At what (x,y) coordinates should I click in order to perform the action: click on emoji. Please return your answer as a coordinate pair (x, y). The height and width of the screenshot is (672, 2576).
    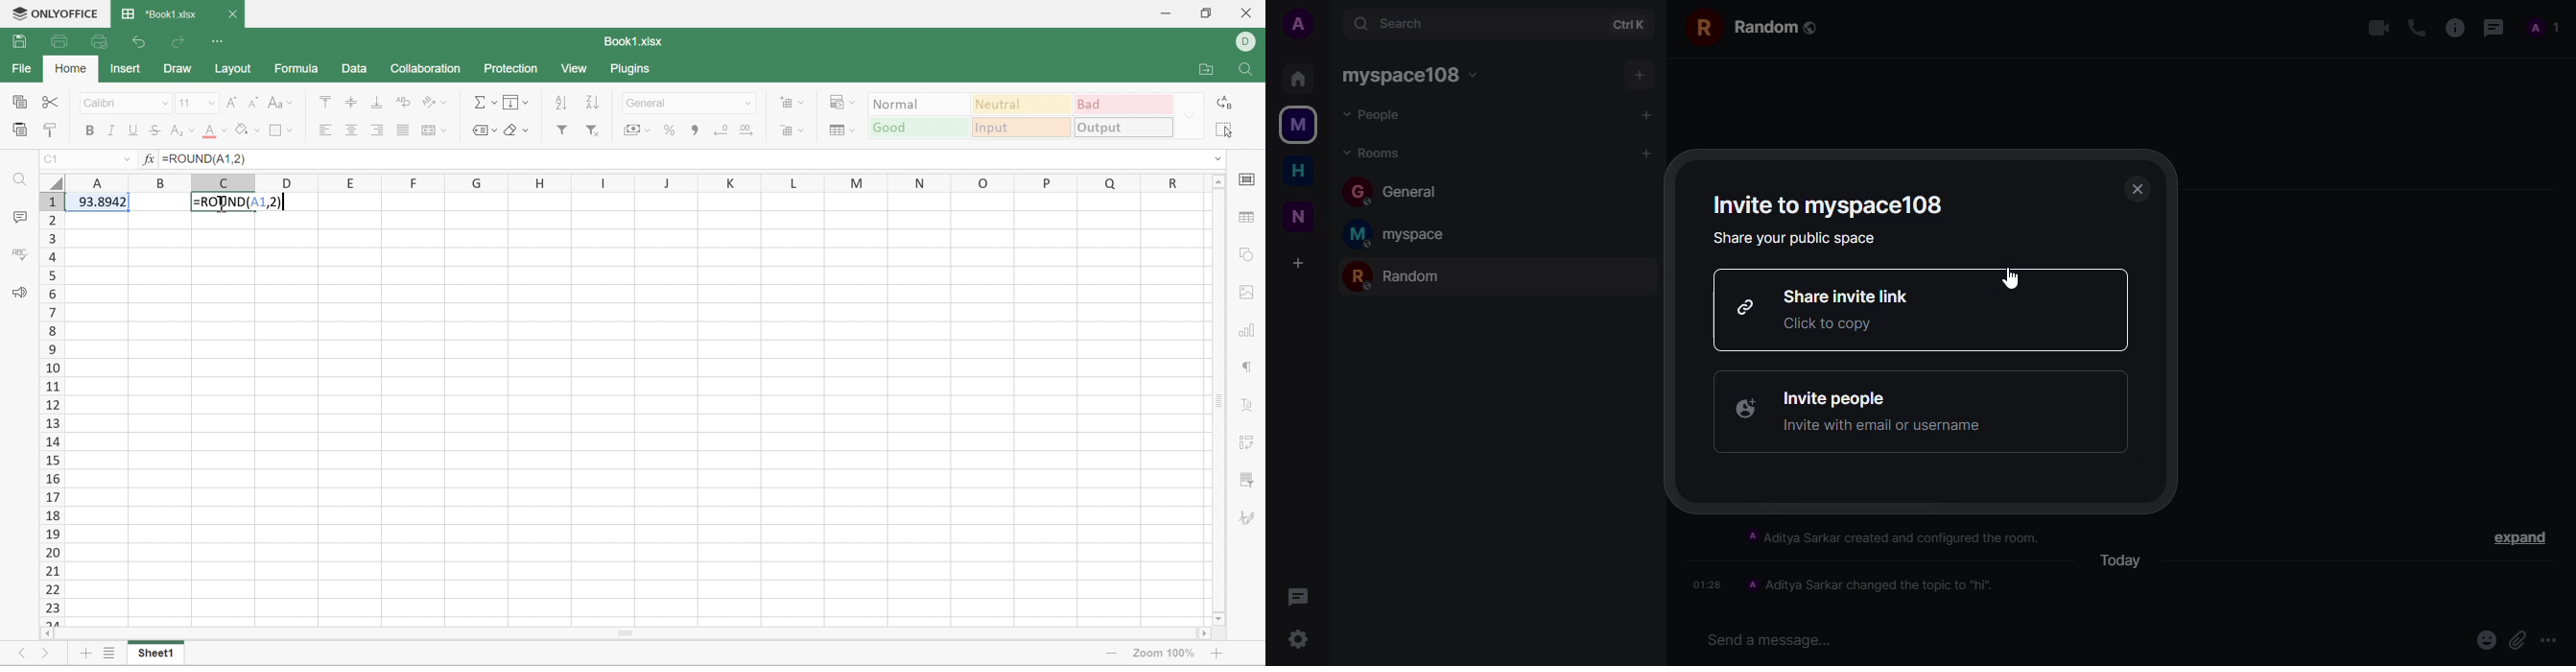
    Looking at the image, I should click on (2481, 640).